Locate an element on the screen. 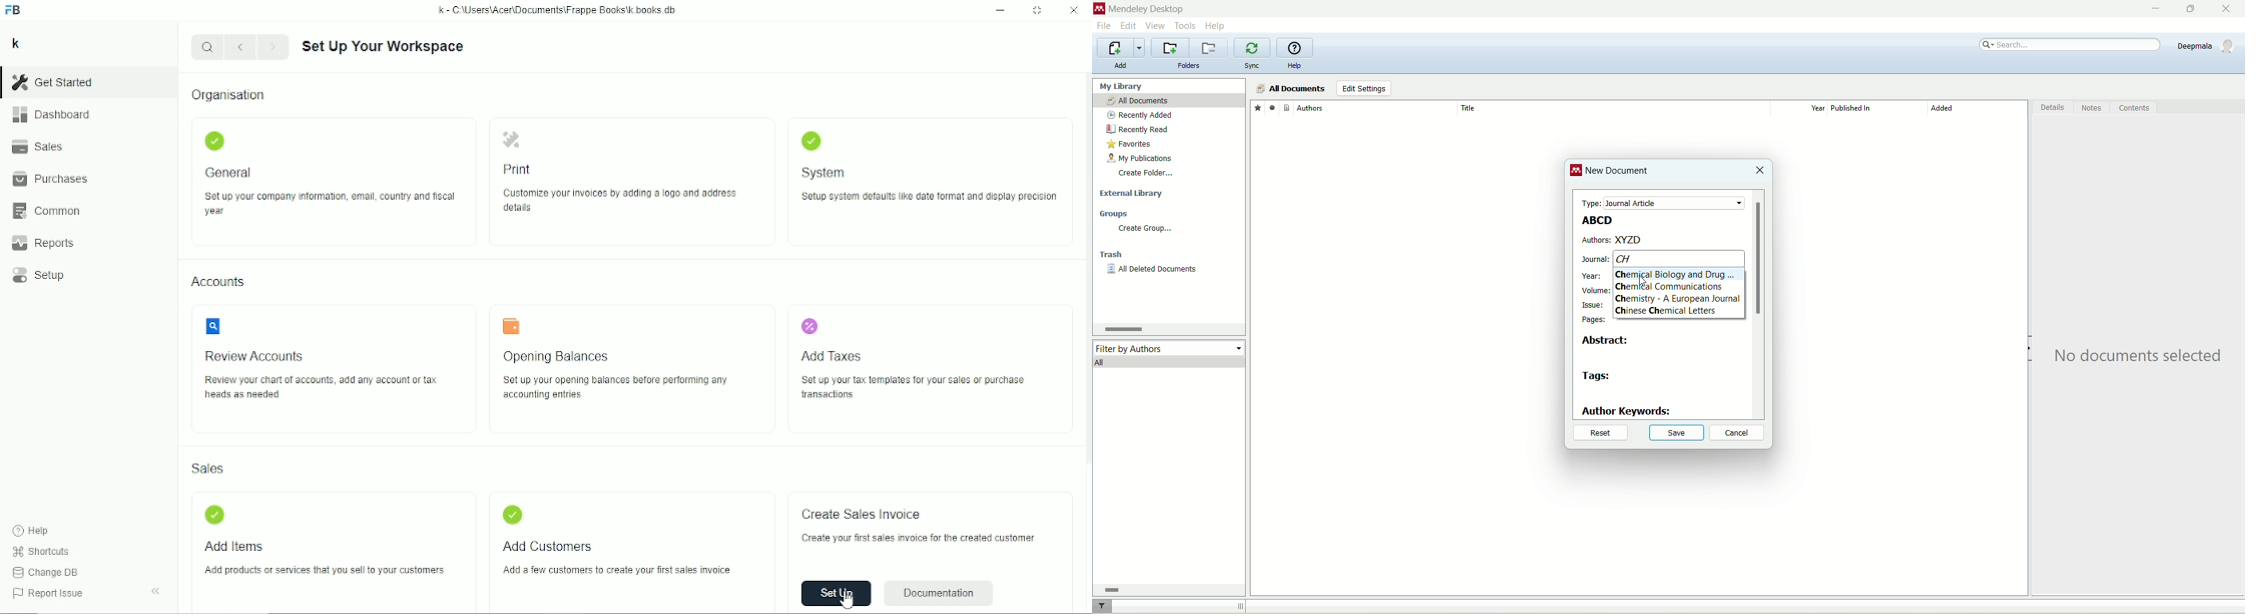 Image resolution: width=2268 pixels, height=616 pixels. Backward is located at coordinates (244, 46).